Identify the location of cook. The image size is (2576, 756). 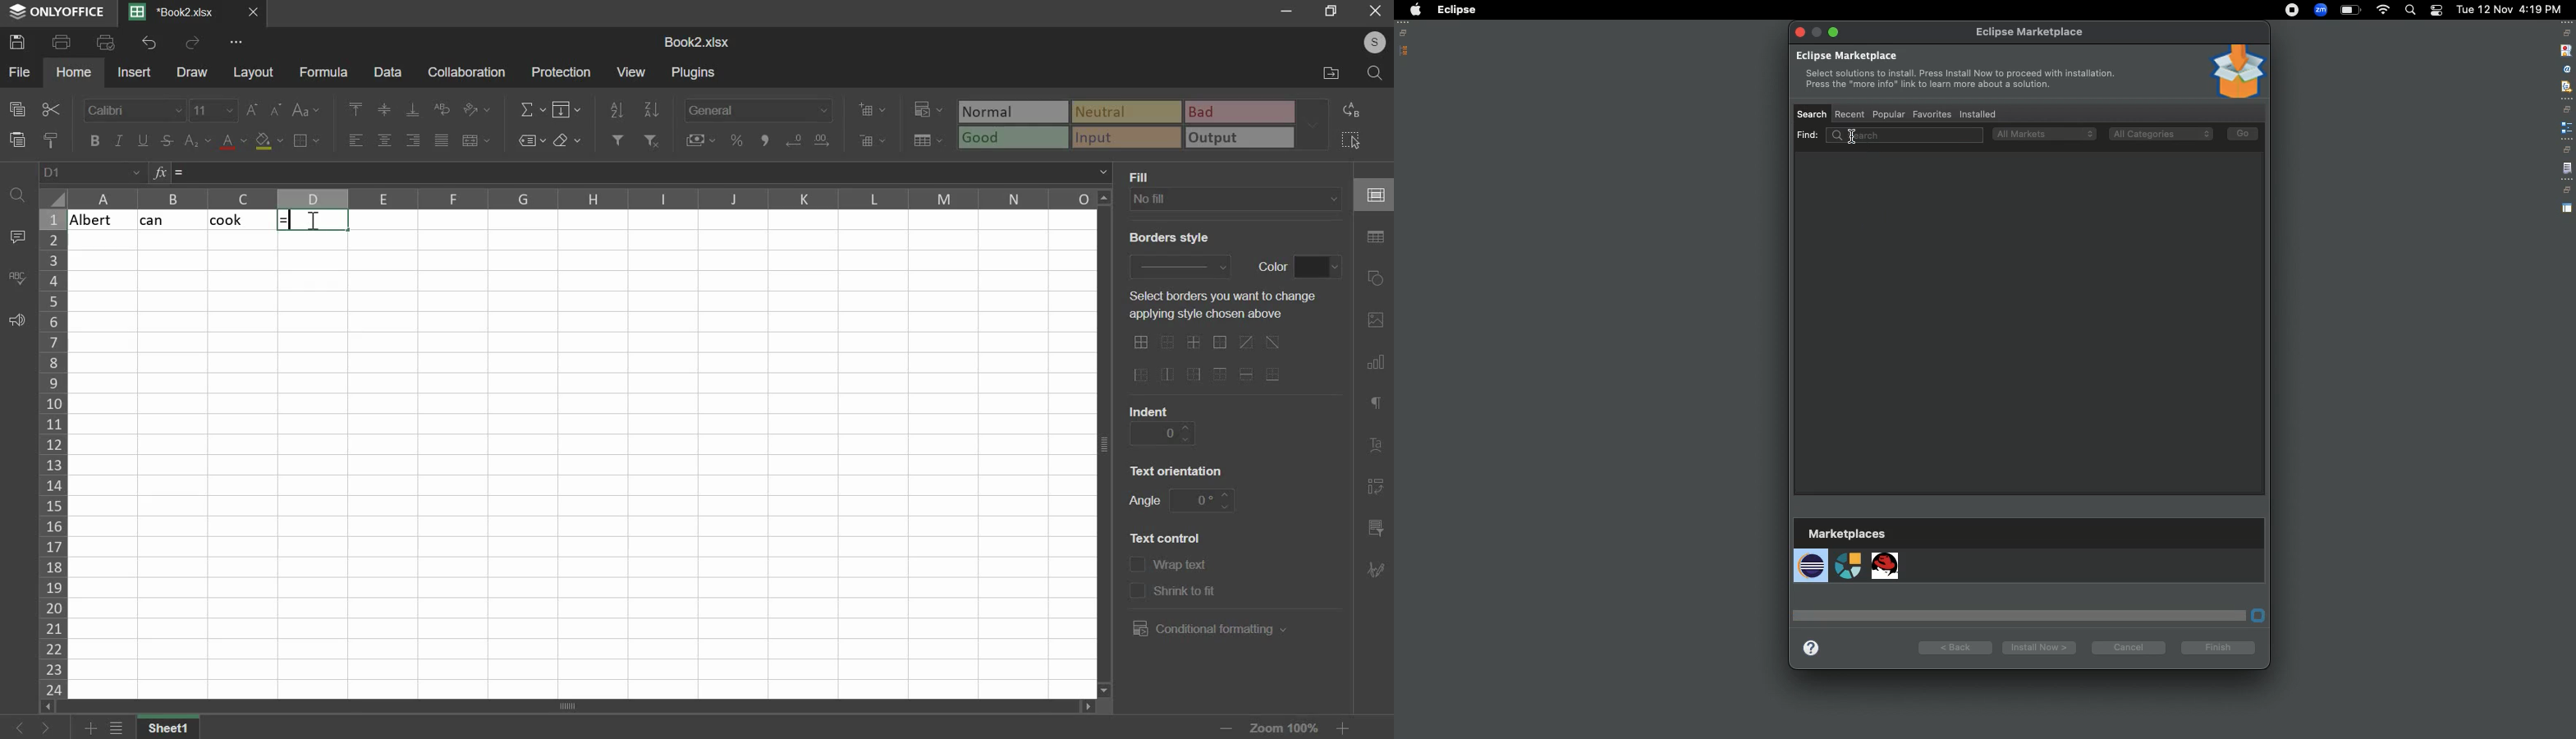
(239, 220).